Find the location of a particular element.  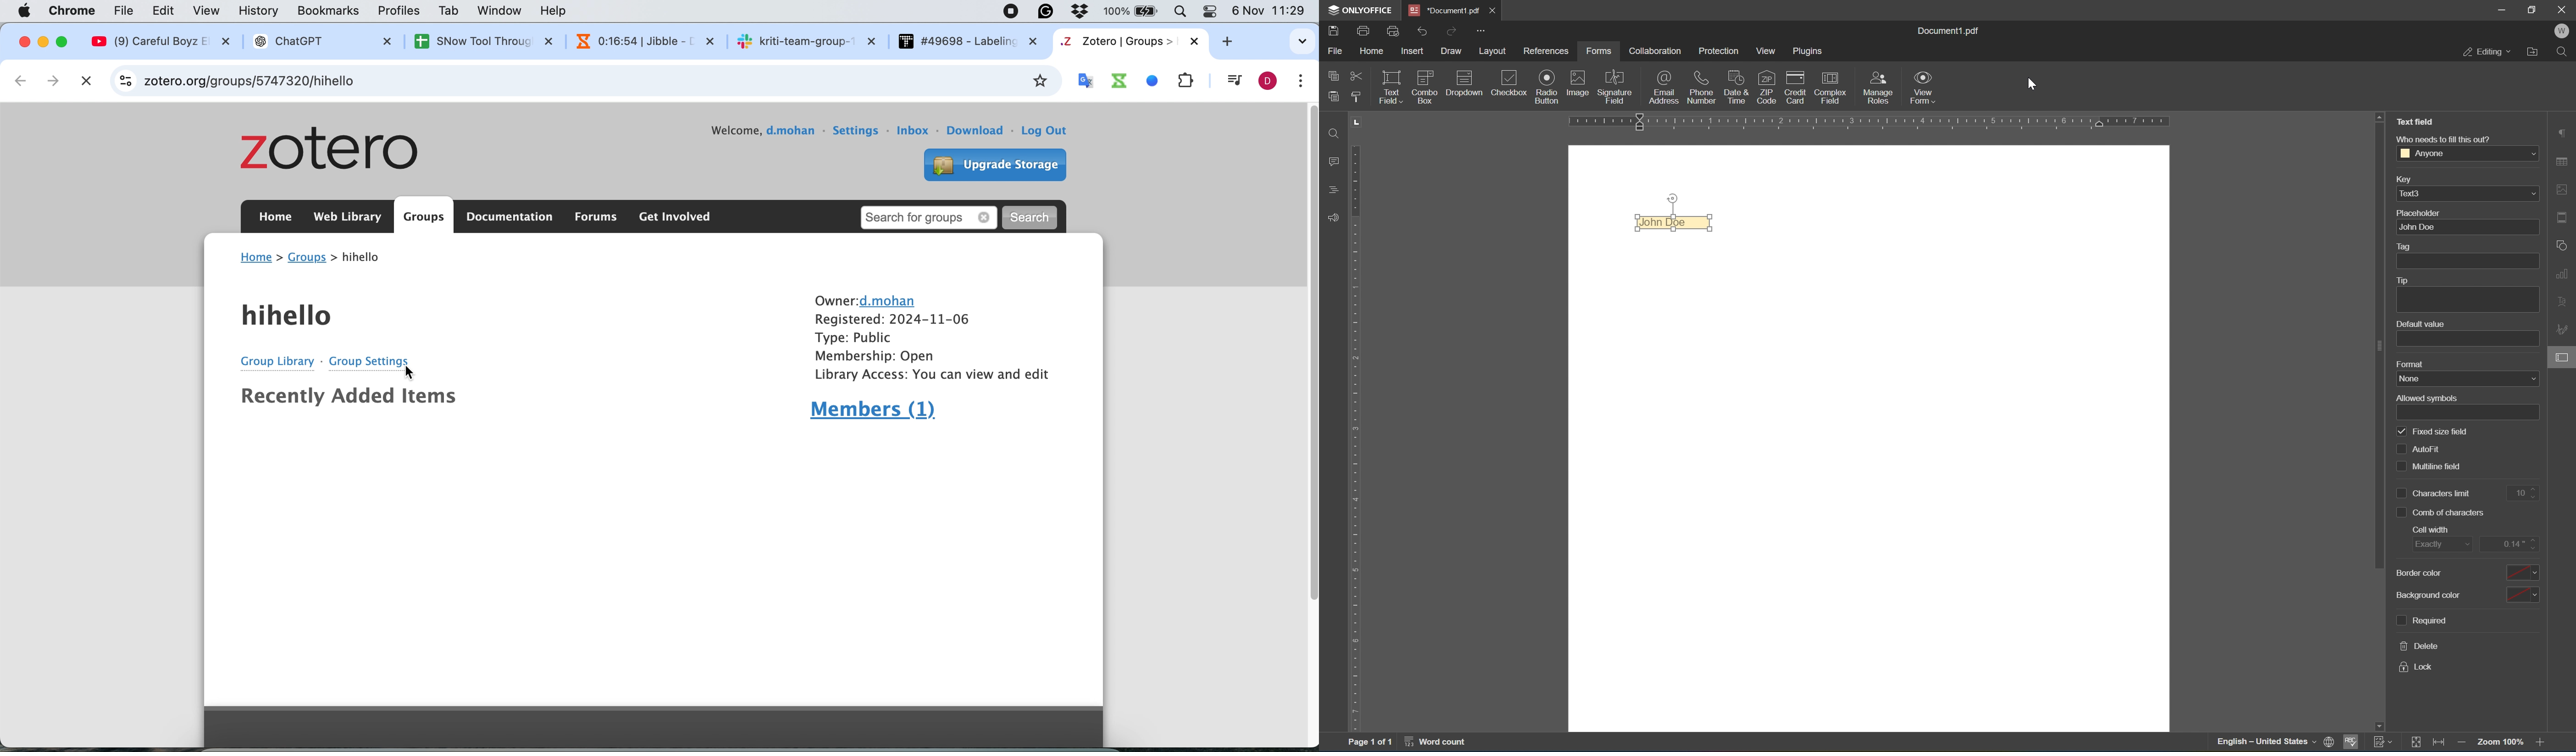

upgrade storage is located at coordinates (990, 163).